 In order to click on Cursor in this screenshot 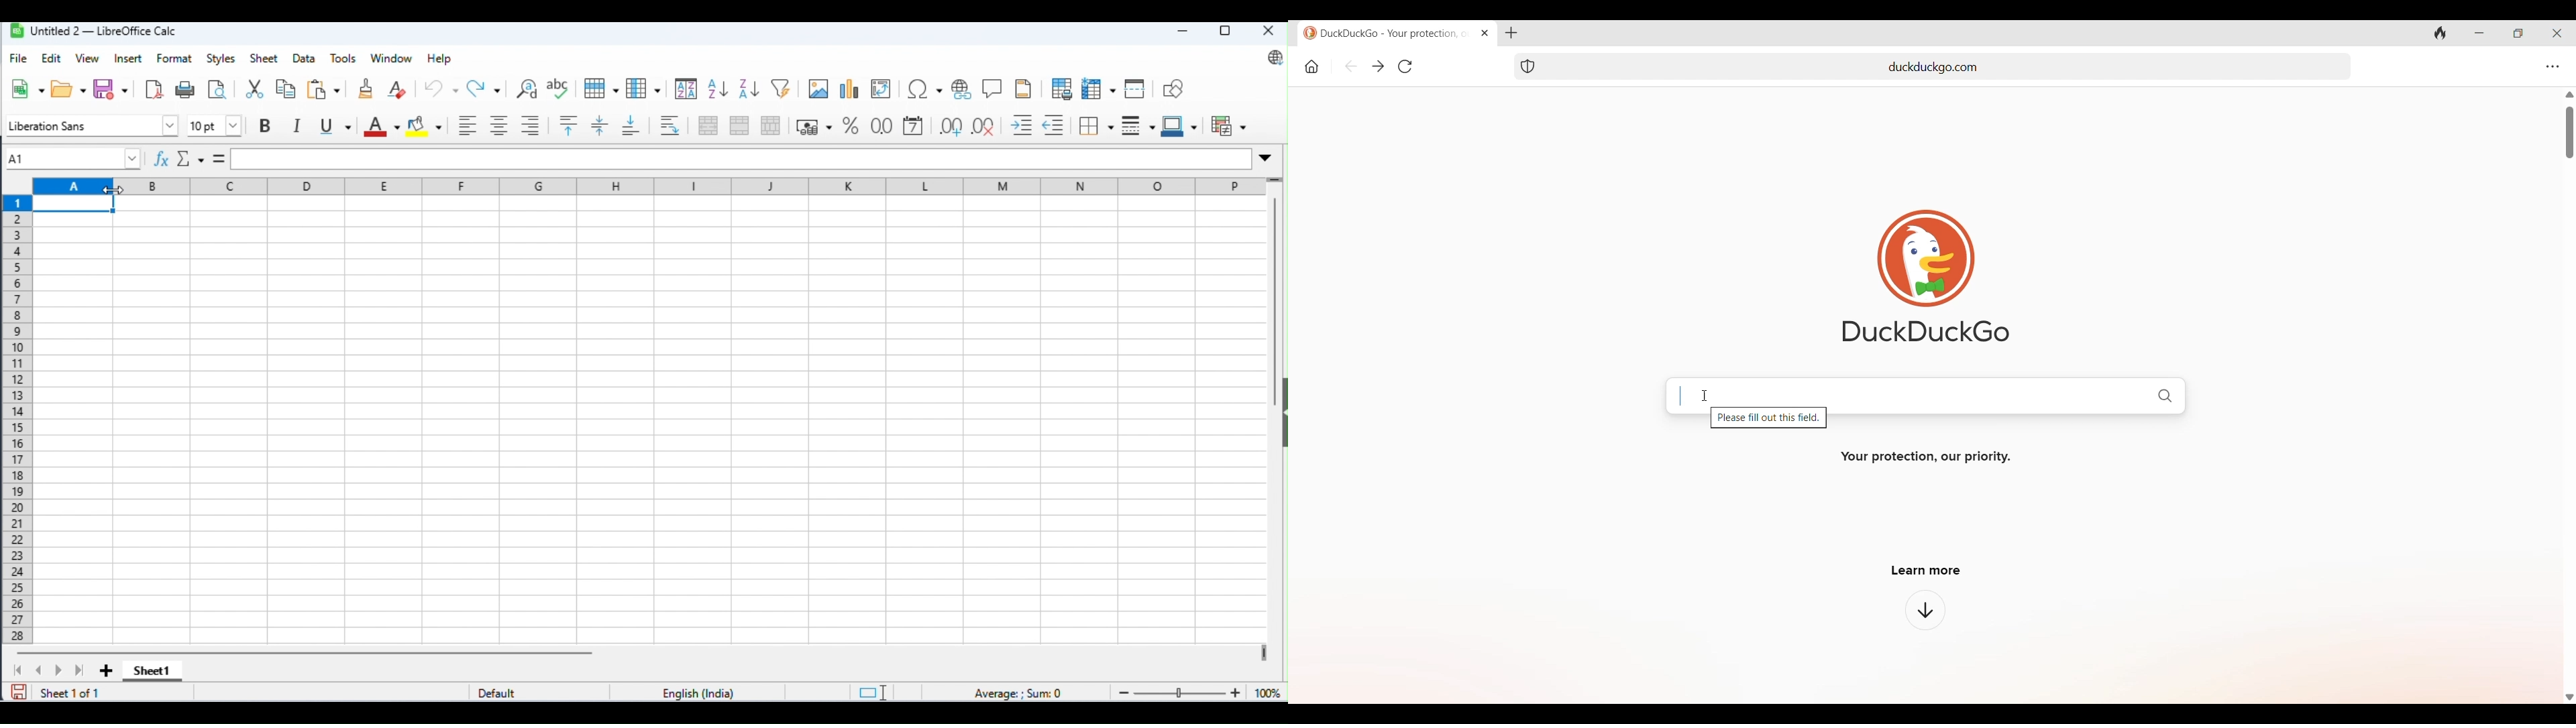, I will do `click(1703, 396)`.